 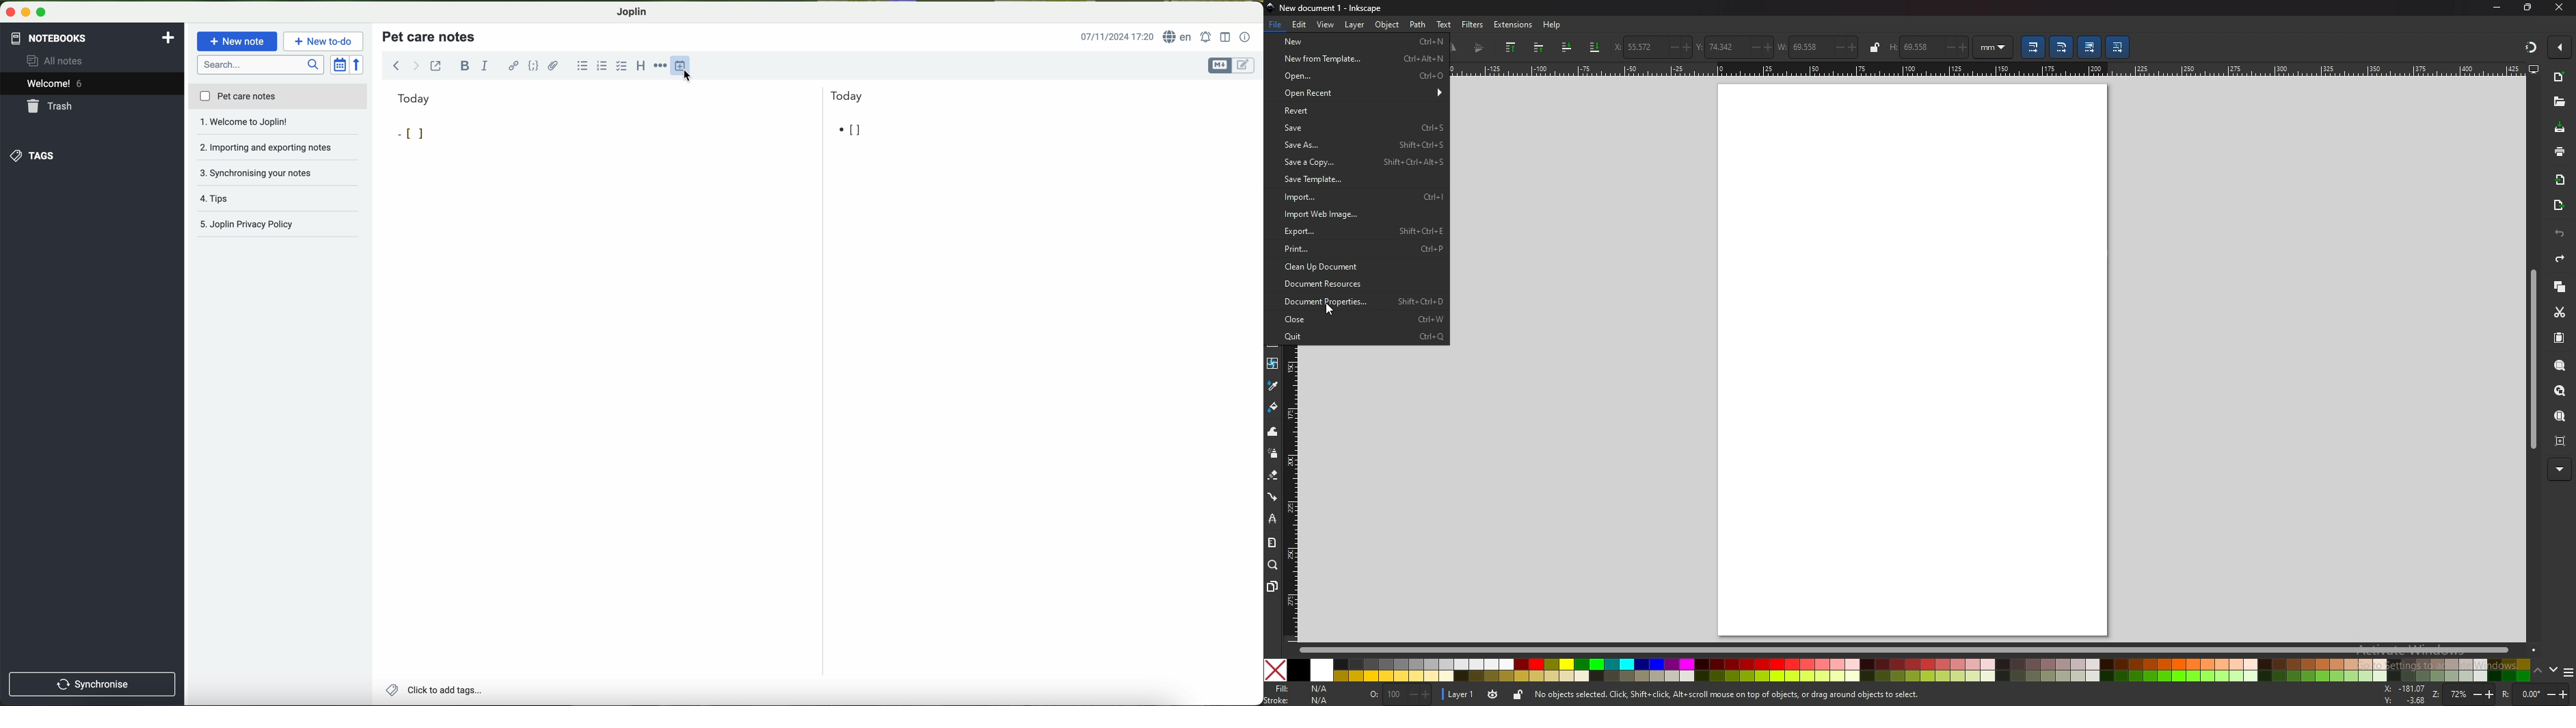 What do you see at coordinates (1443, 24) in the screenshot?
I see `text` at bounding box center [1443, 24].